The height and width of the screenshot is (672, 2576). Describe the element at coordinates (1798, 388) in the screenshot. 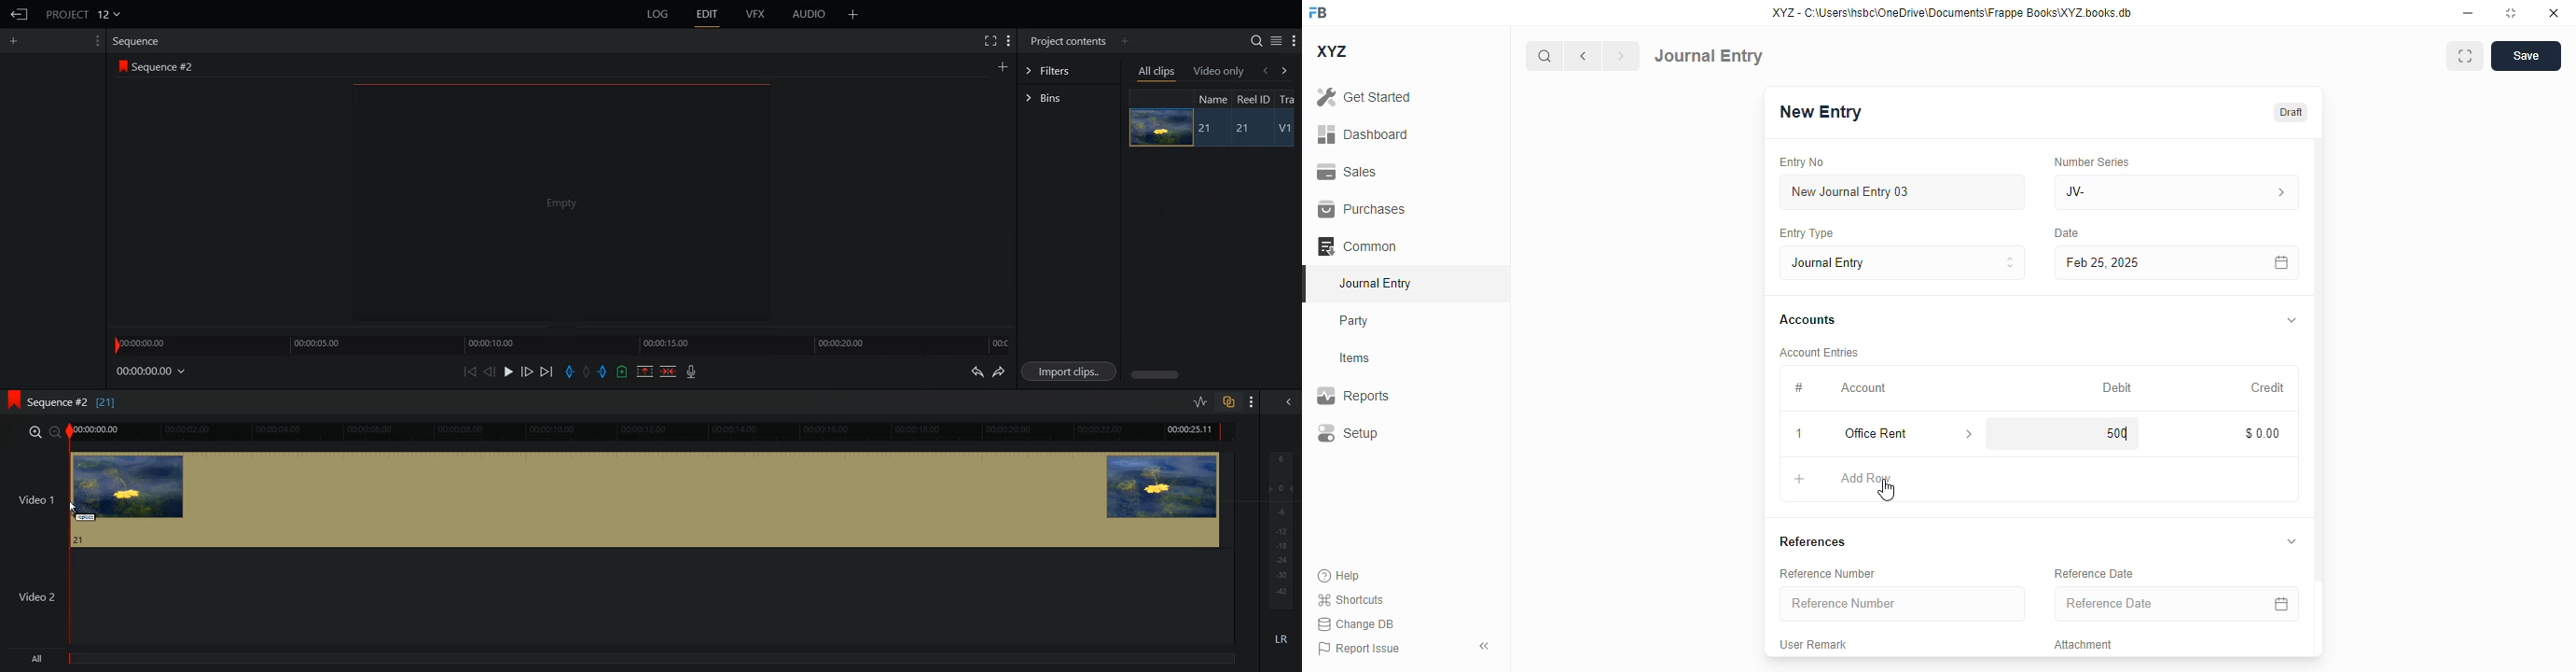

I see `#` at that location.